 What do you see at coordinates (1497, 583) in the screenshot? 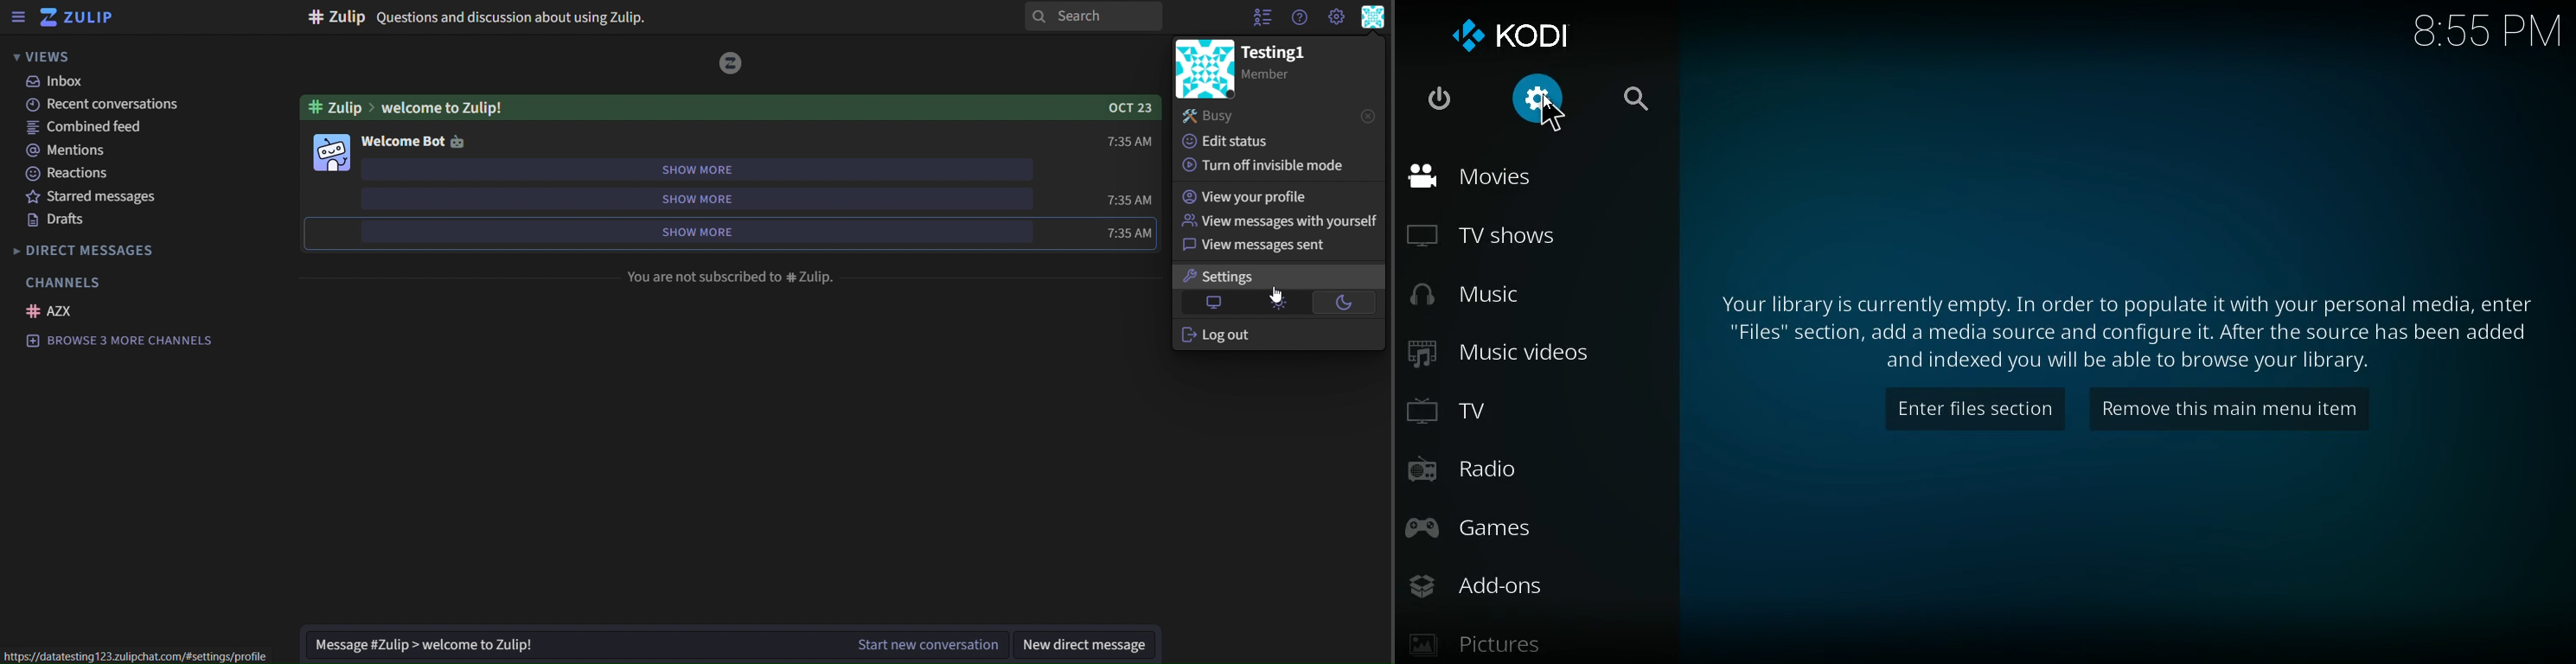
I see `add-ons` at bounding box center [1497, 583].